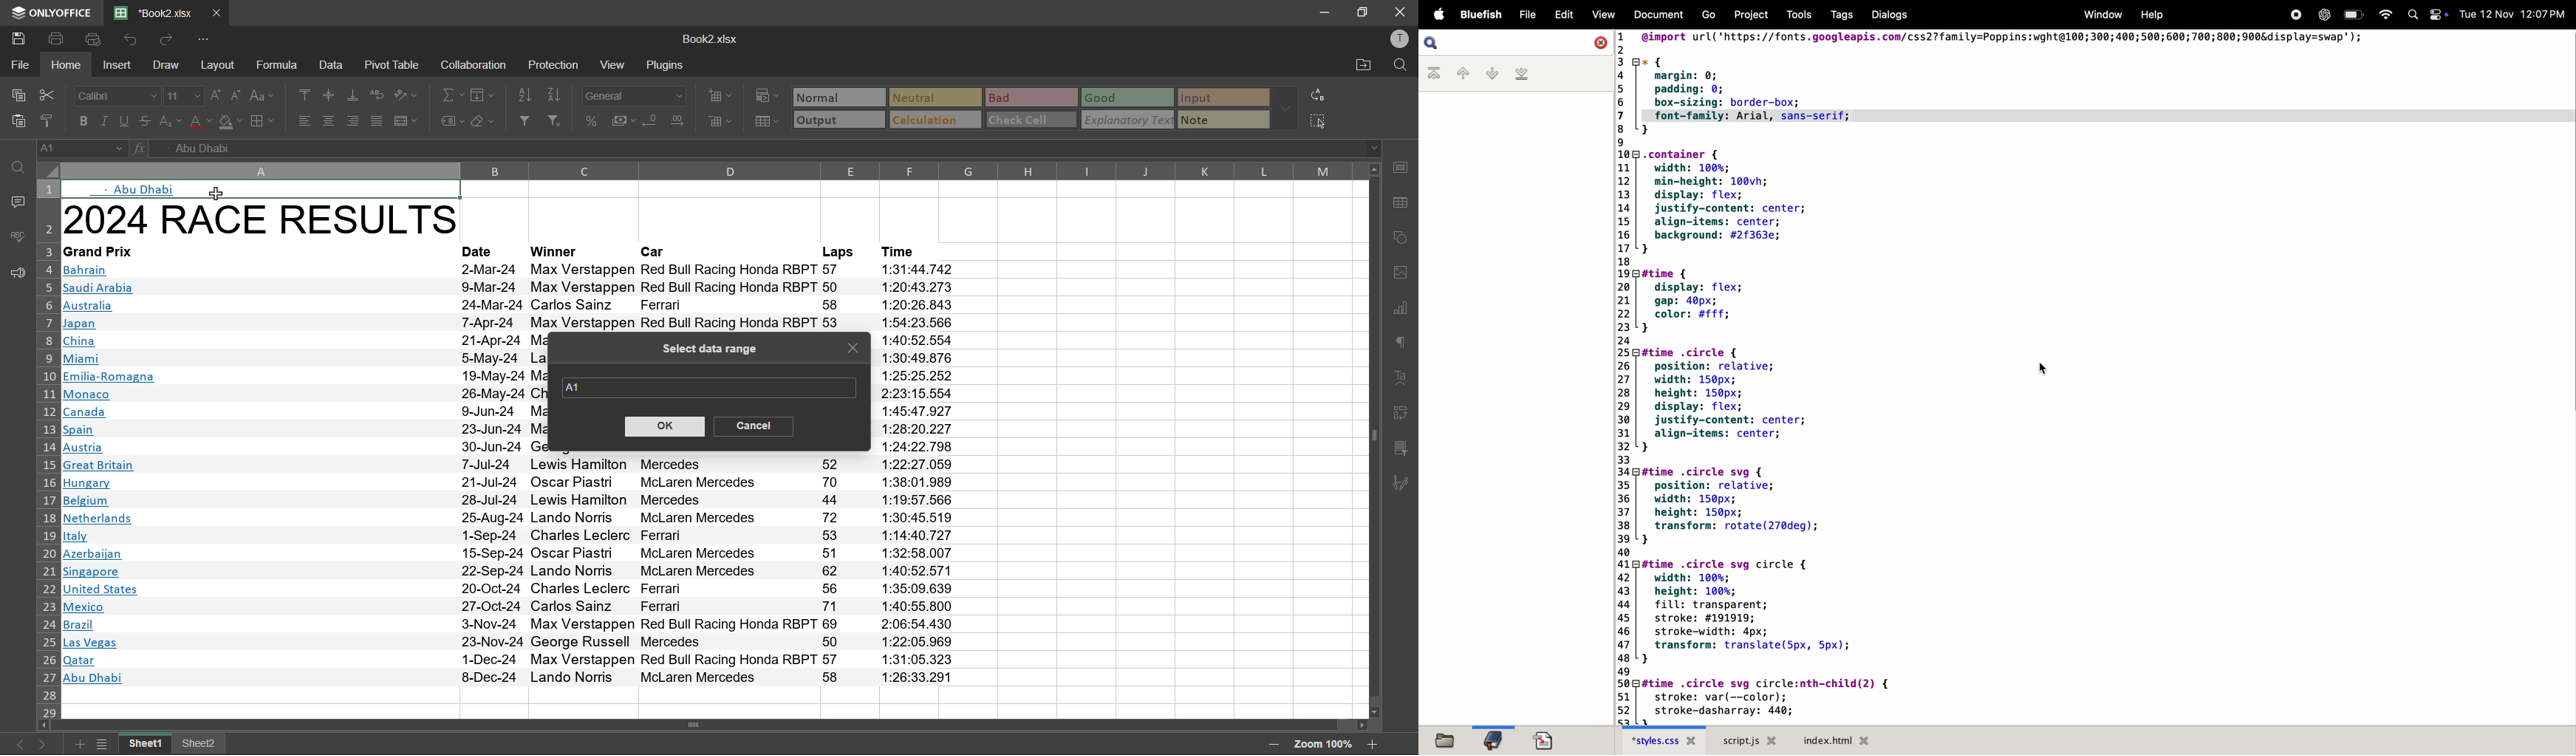  I want to click on named ranges, so click(454, 121).